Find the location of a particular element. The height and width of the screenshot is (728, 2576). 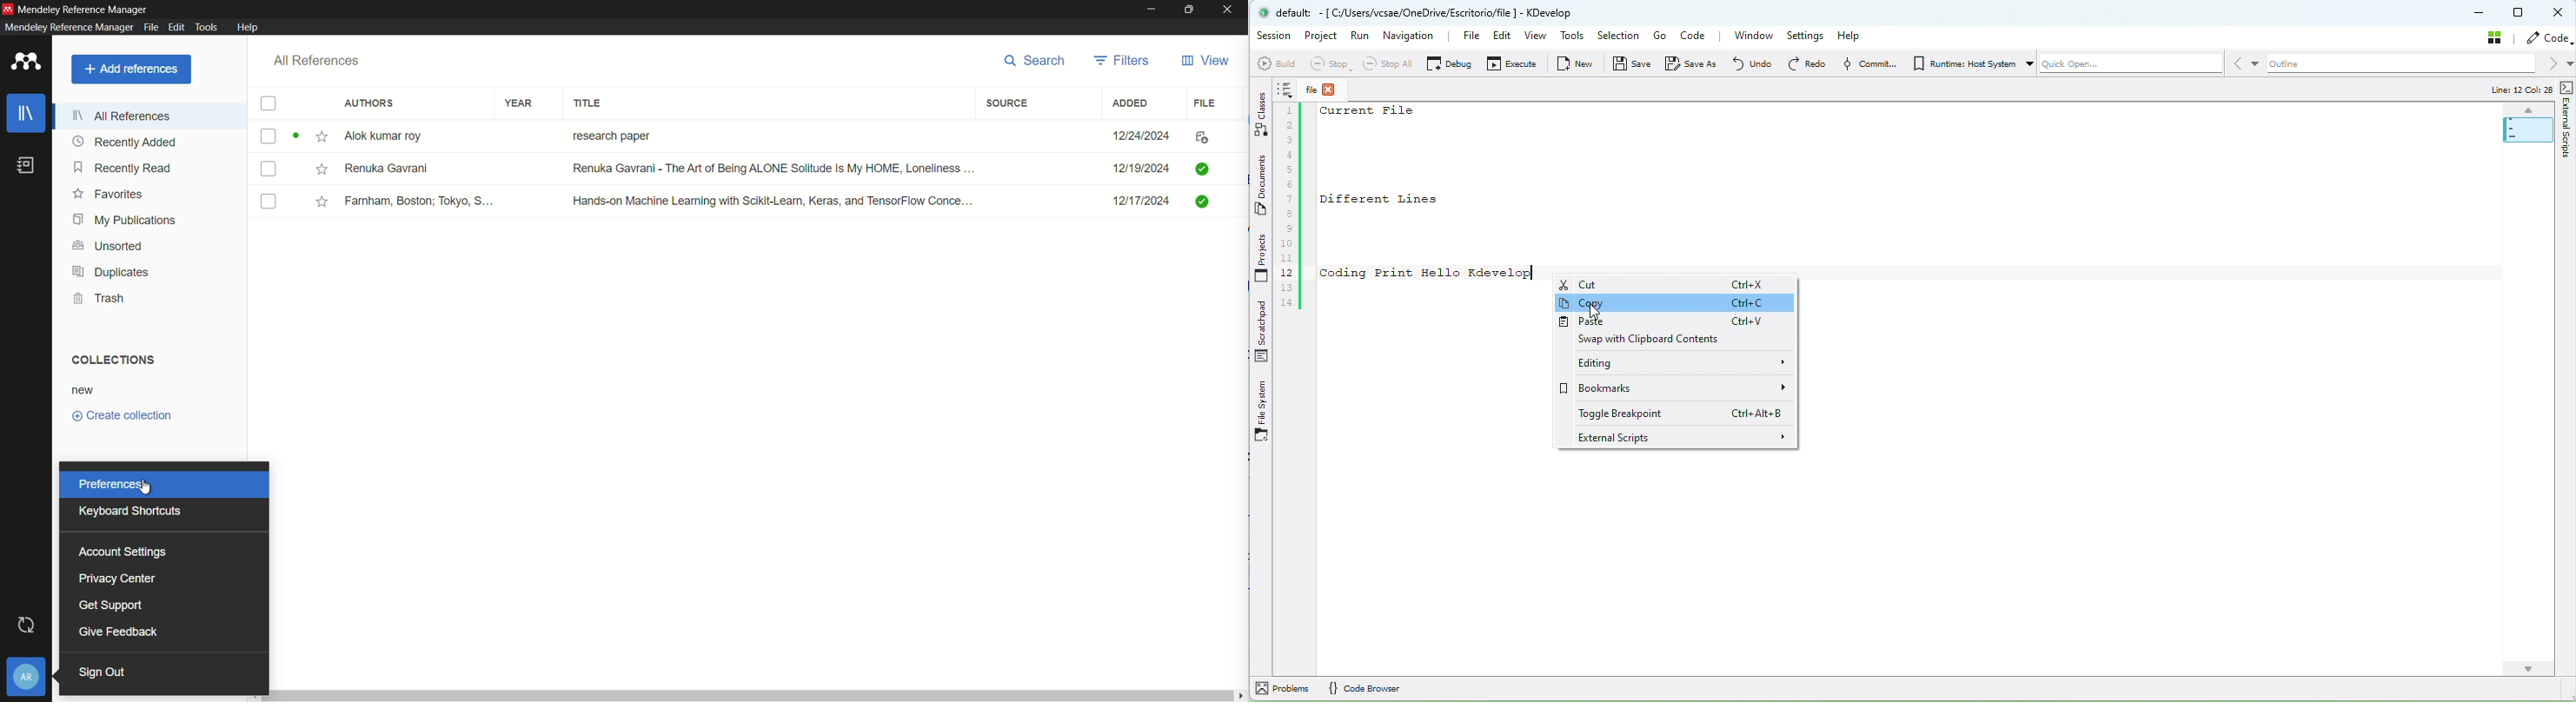

 is located at coordinates (317, 198).